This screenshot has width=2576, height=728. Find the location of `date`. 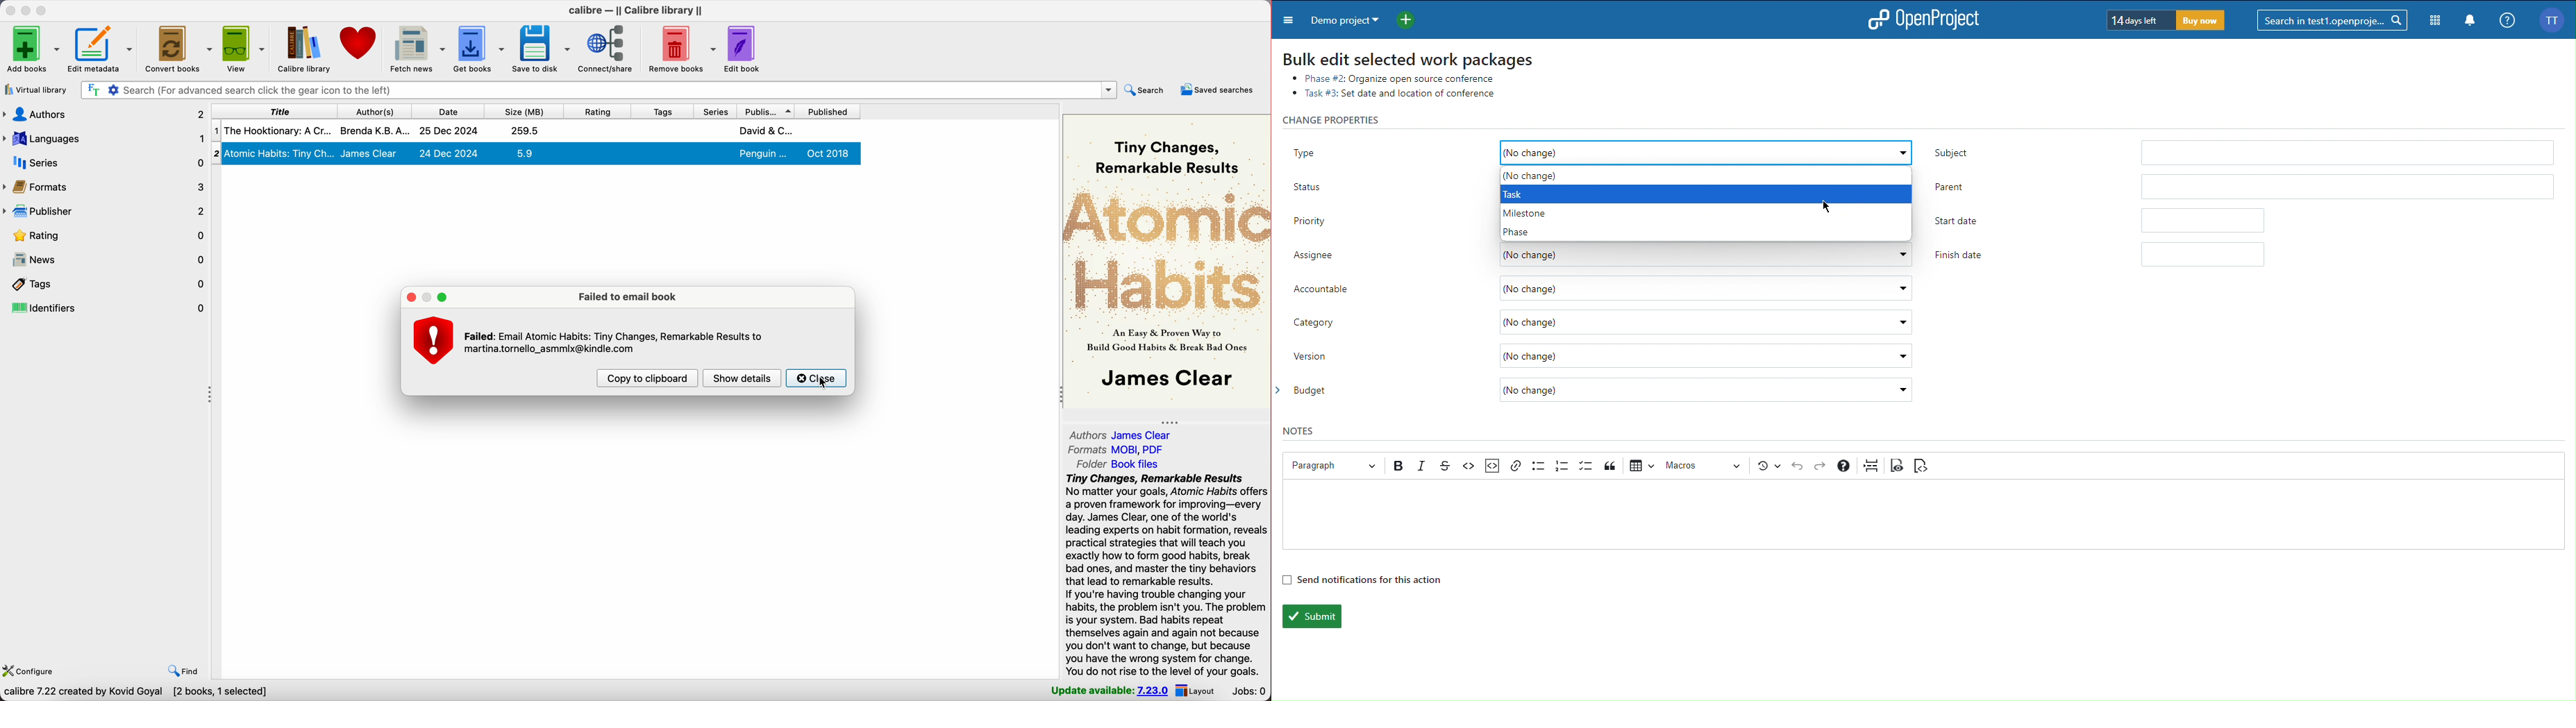

date is located at coordinates (446, 110).